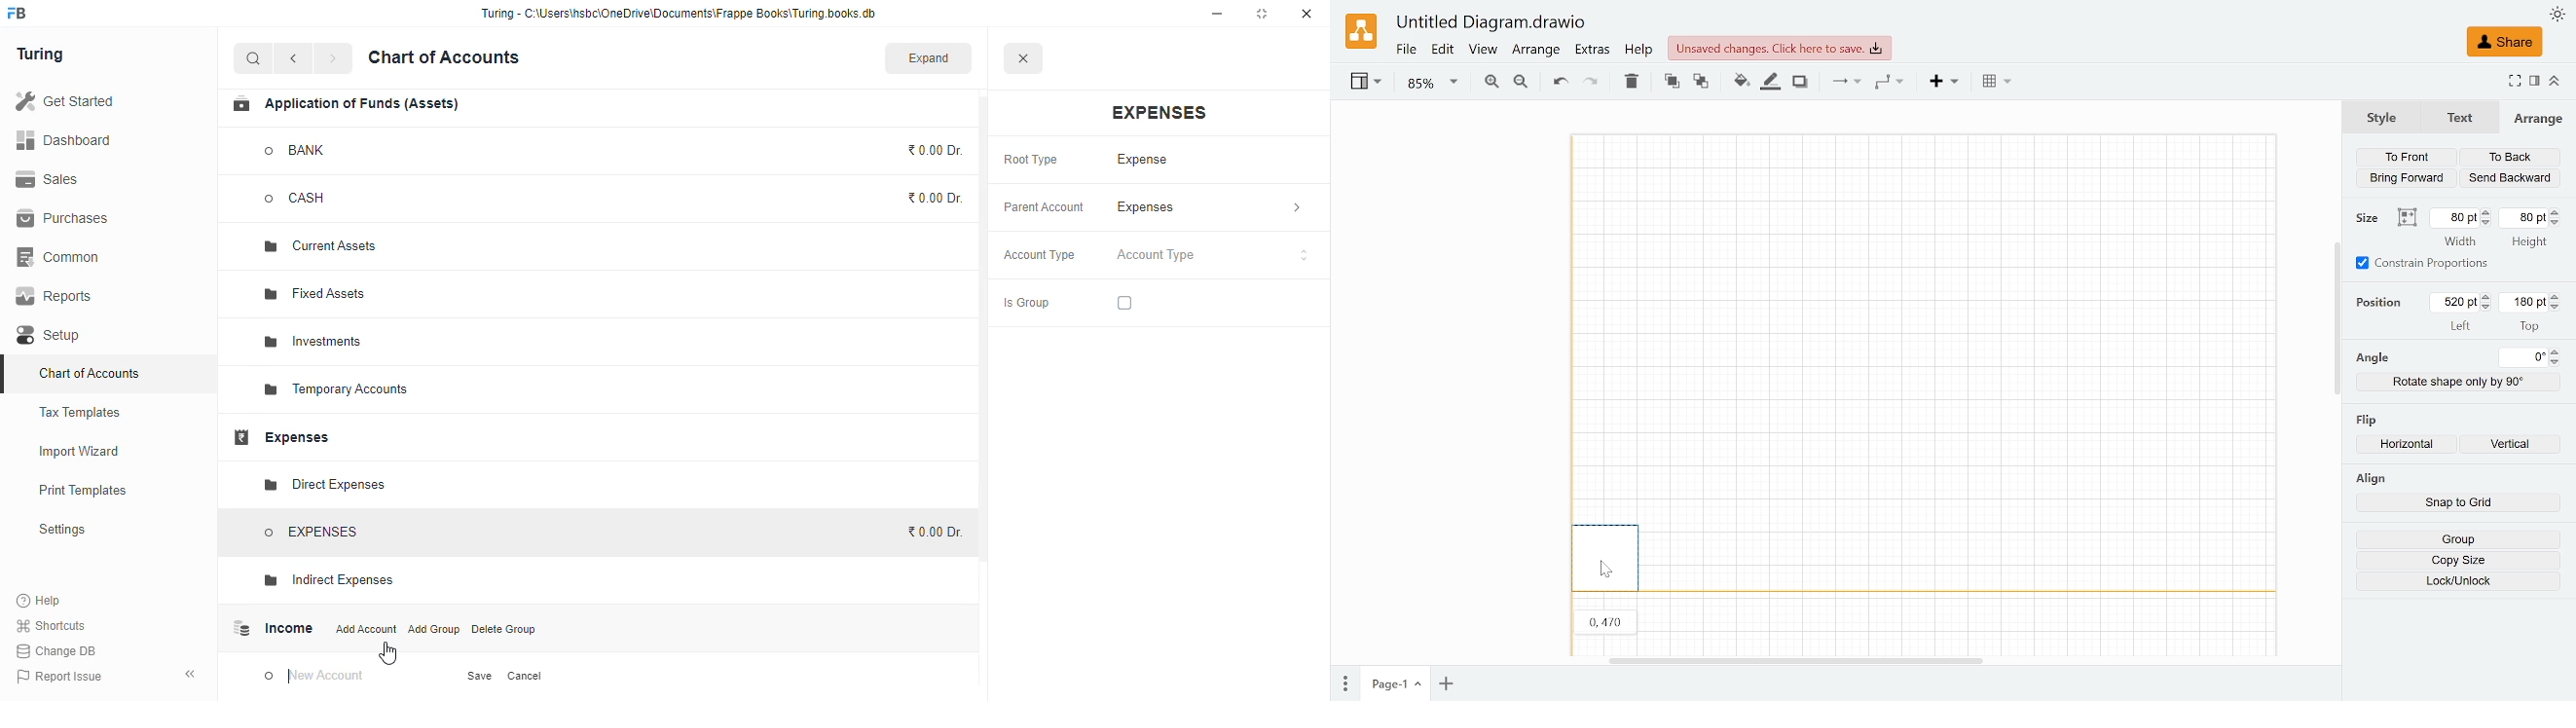 Image resolution: width=2576 pixels, height=728 pixels. Describe the element at coordinates (280, 437) in the screenshot. I see `expenses` at that location.